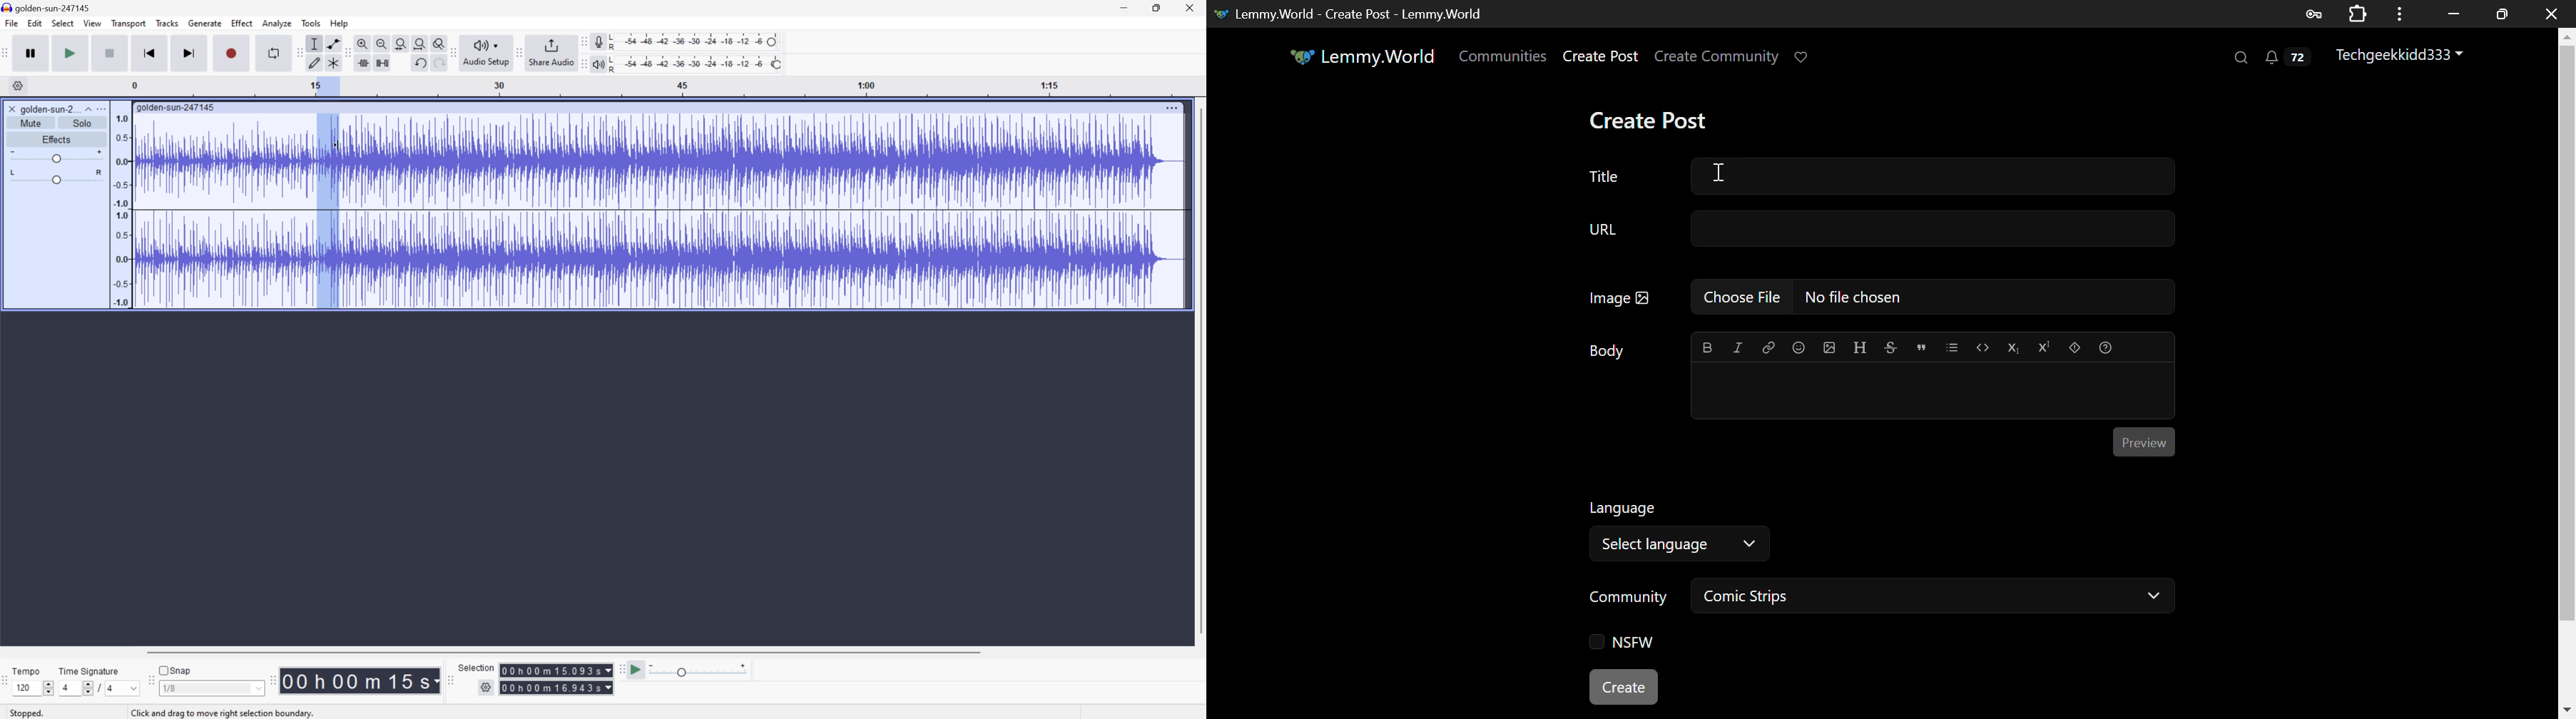 This screenshot has width=2576, height=728. Describe the element at coordinates (26, 671) in the screenshot. I see `Tempo` at that location.